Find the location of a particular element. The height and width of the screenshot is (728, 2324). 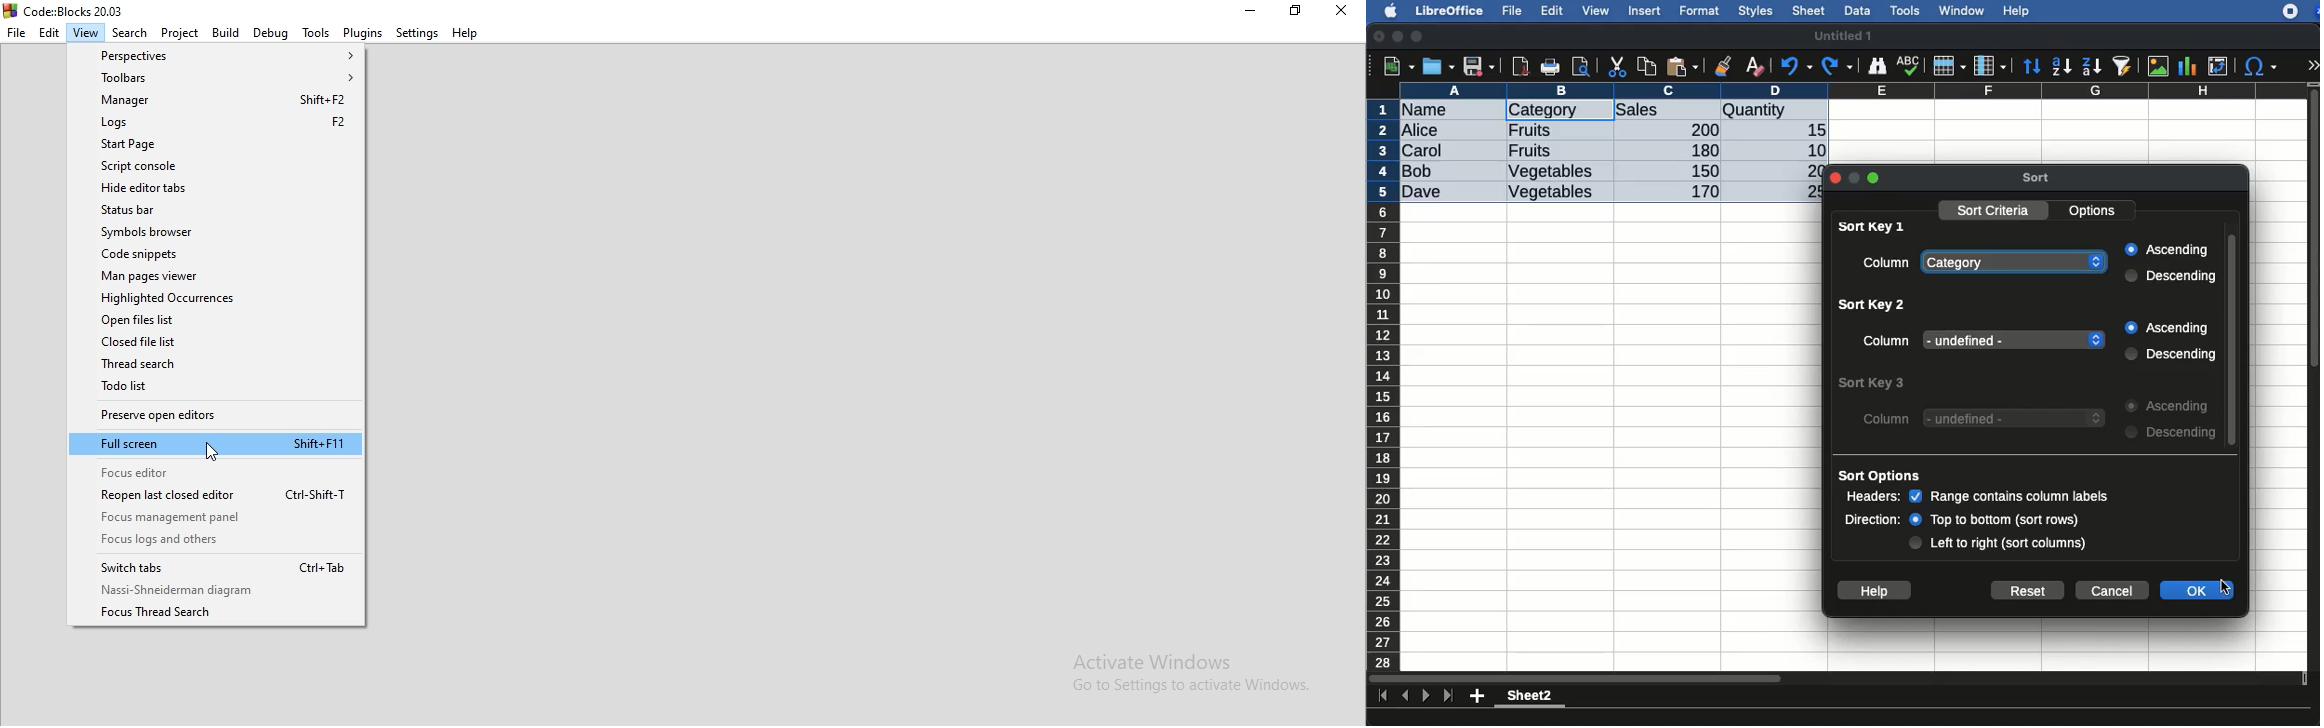

row is located at coordinates (1949, 66).